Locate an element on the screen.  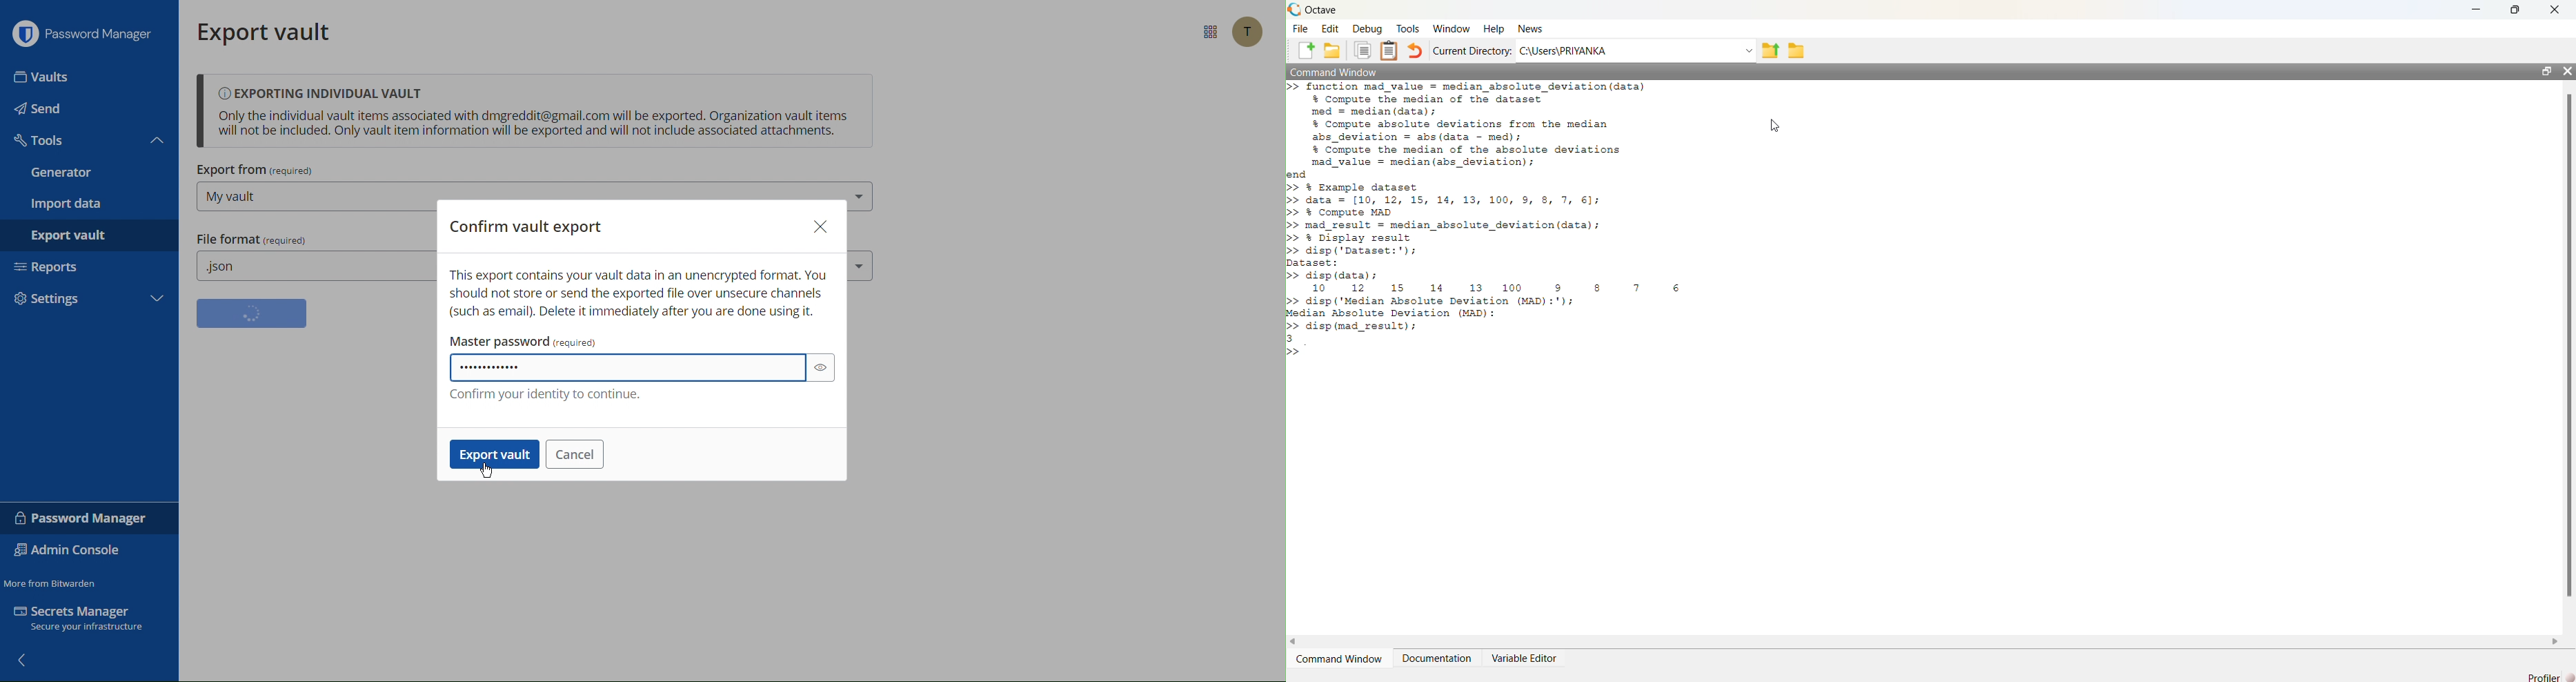
Export is located at coordinates (72, 234).